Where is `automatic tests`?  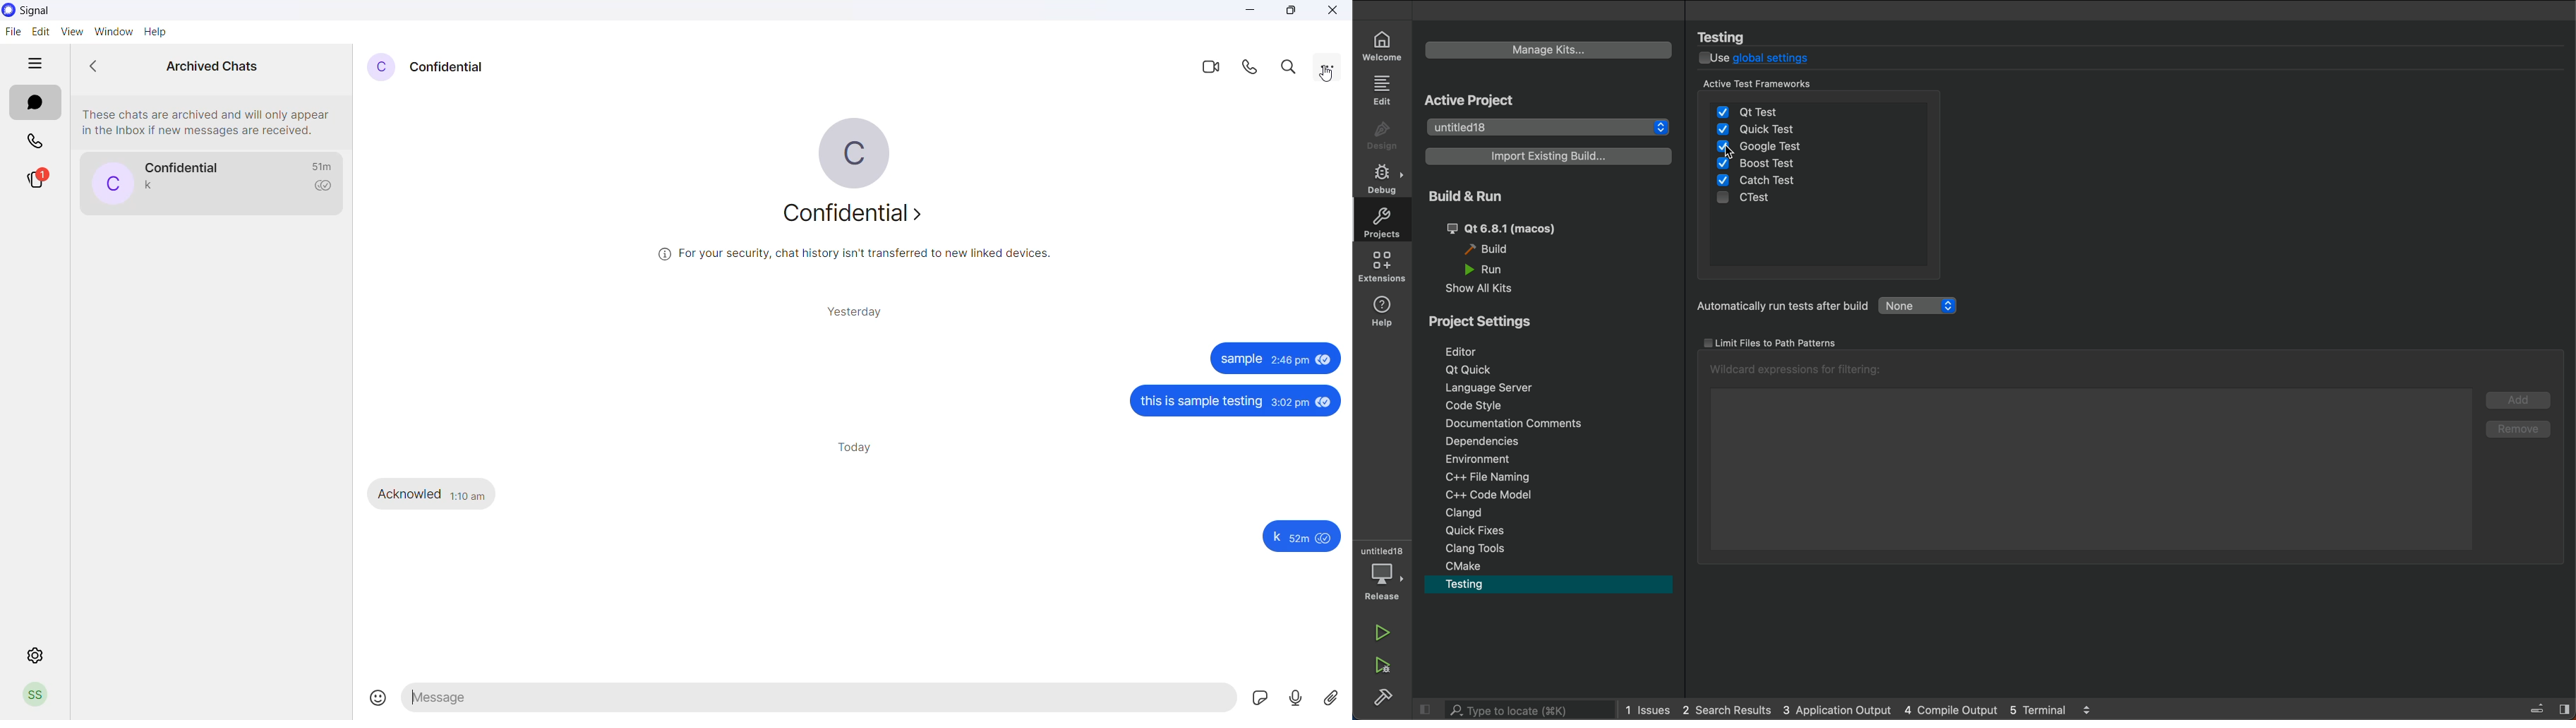 automatic tests is located at coordinates (1830, 307).